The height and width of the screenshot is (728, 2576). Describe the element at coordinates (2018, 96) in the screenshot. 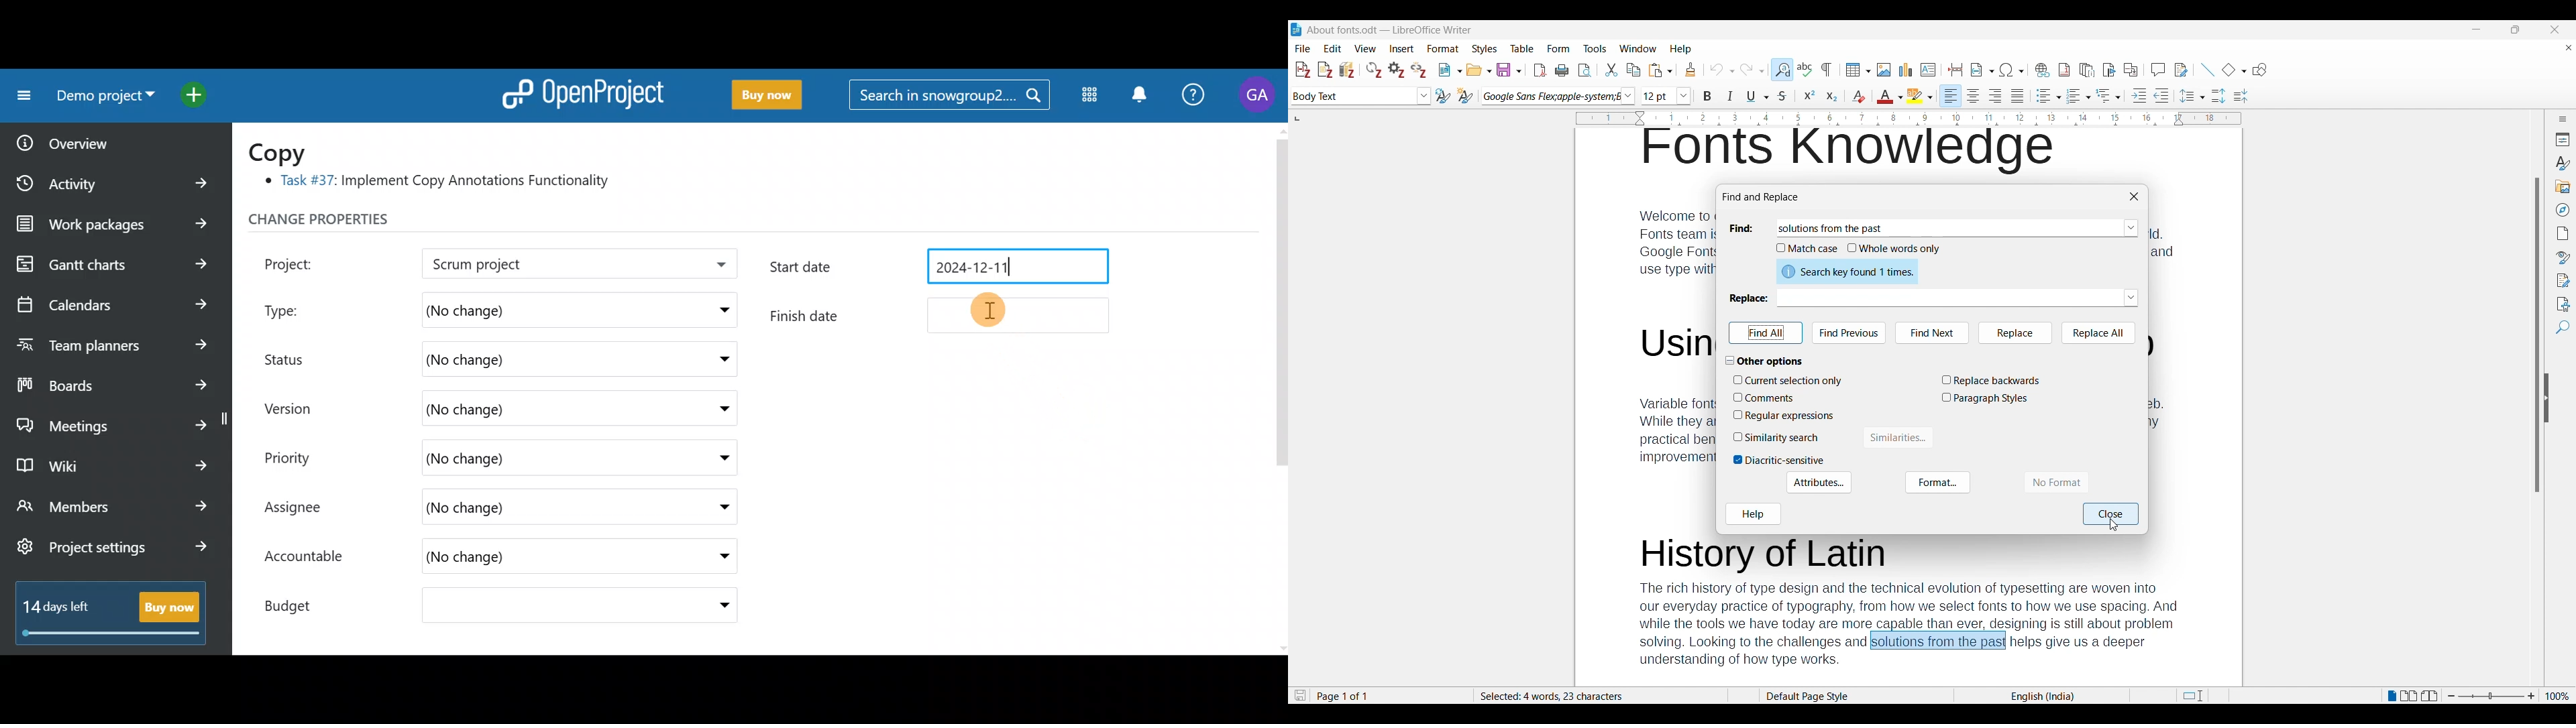

I see `Align justified` at that location.